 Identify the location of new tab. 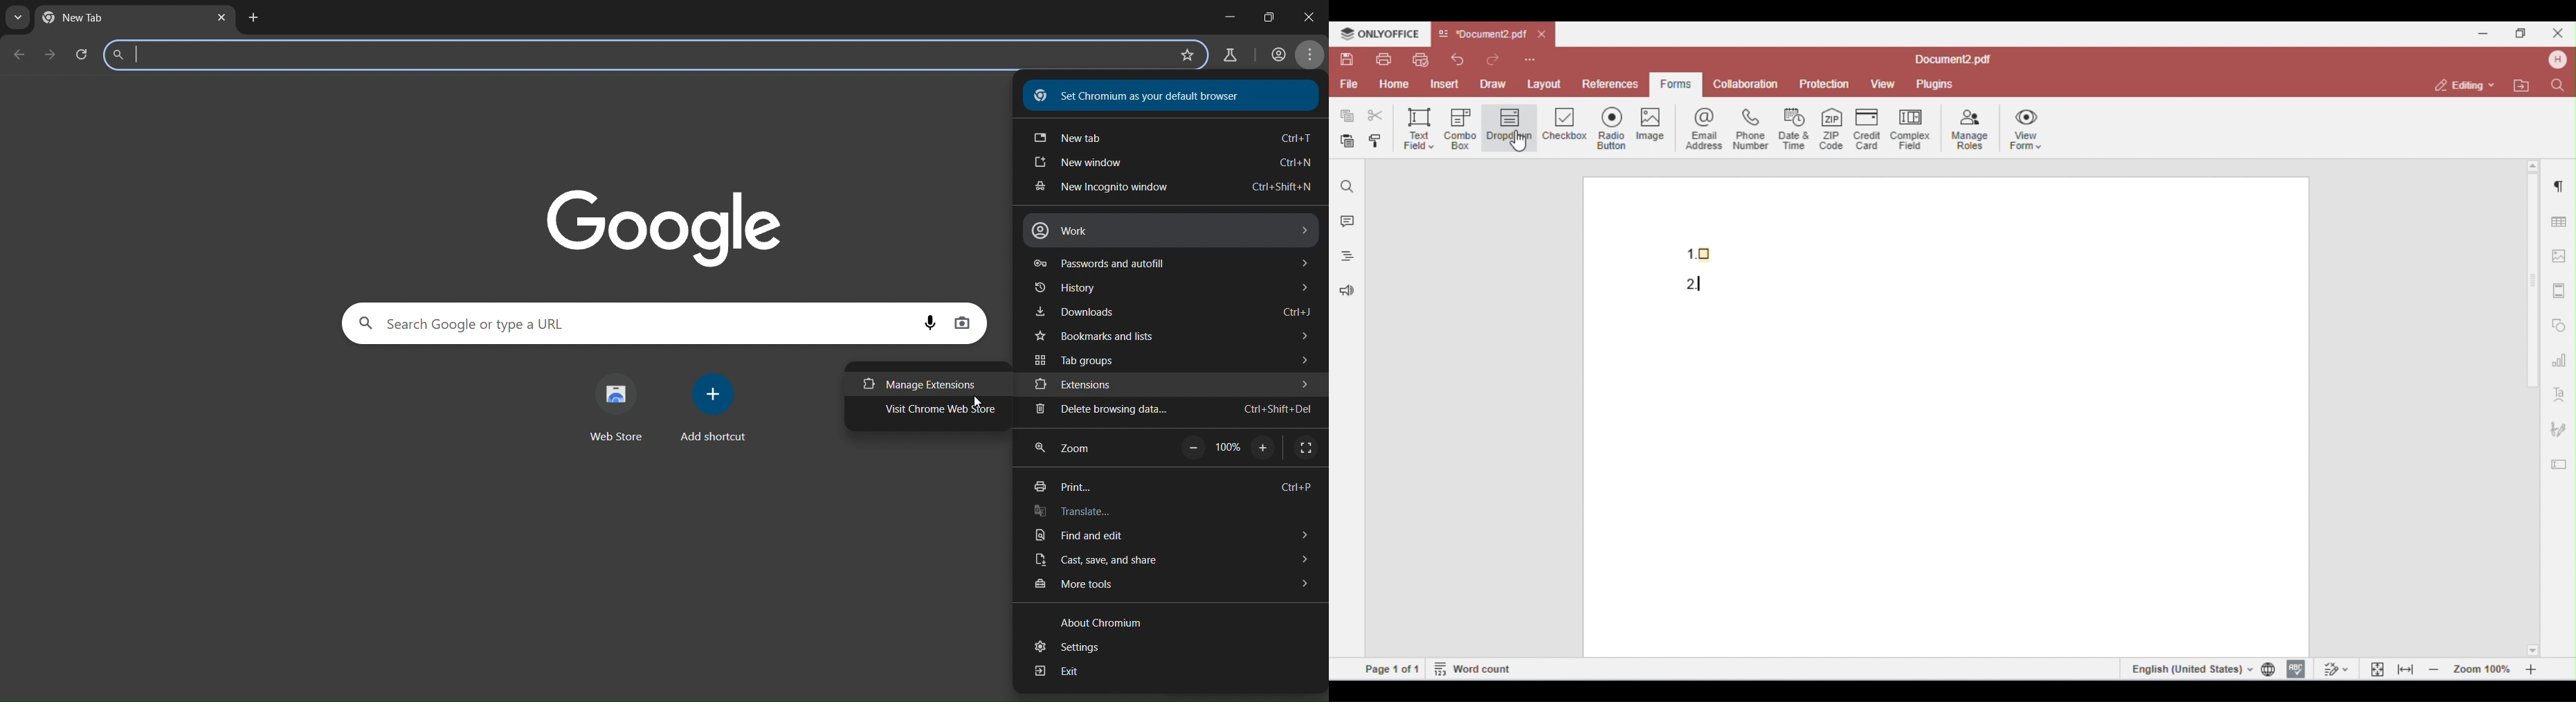
(87, 19).